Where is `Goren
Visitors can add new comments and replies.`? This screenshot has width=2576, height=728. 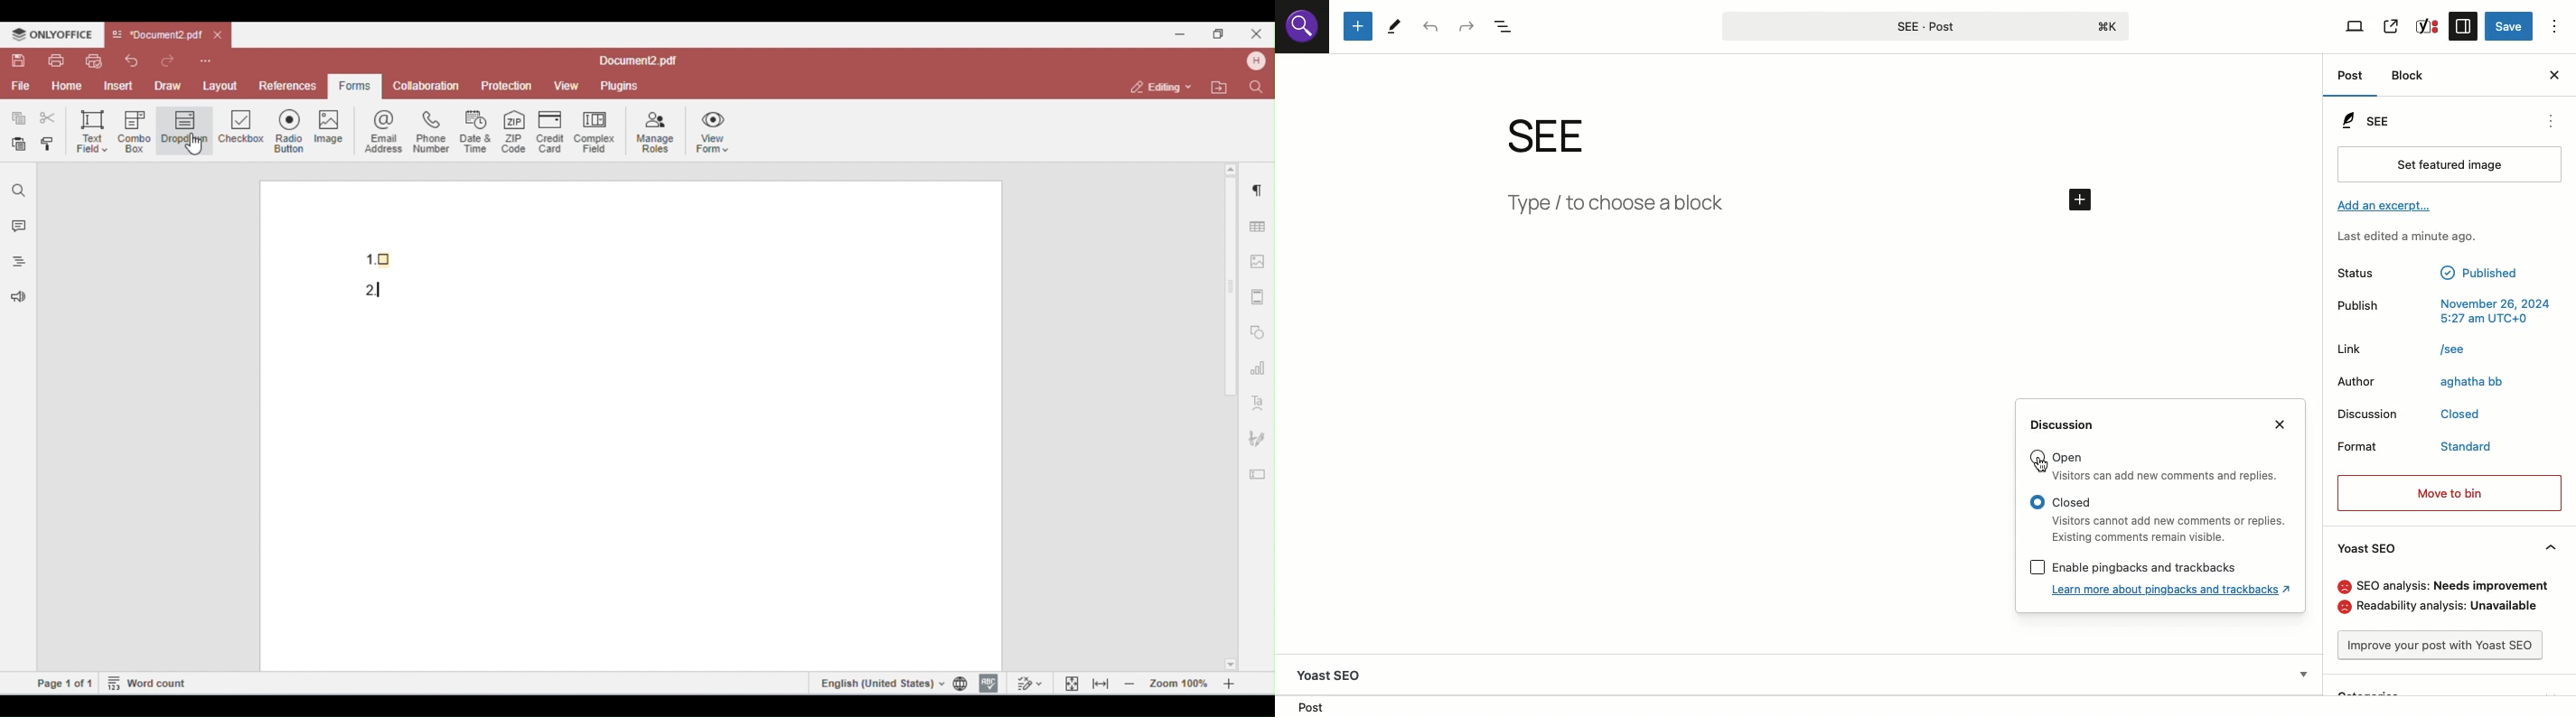
Goren
Visitors can add new comments and replies. is located at coordinates (2157, 467).